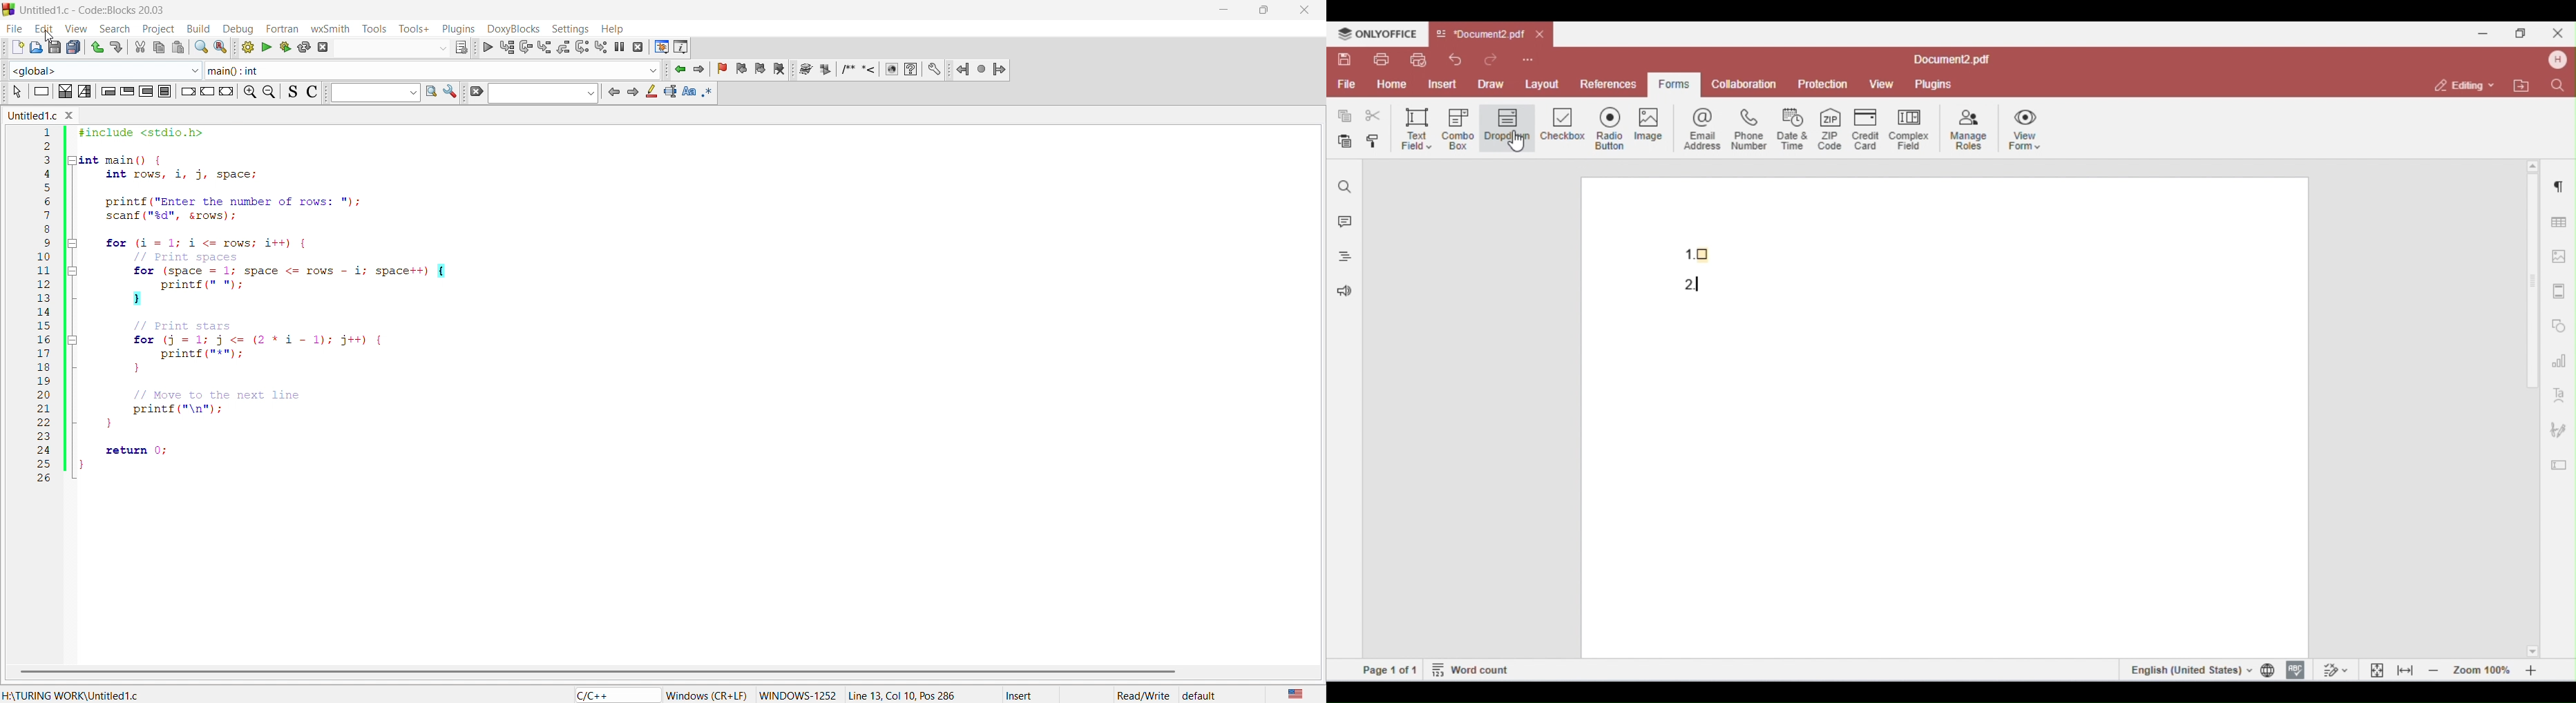  I want to click on settings, so click(450, 91).